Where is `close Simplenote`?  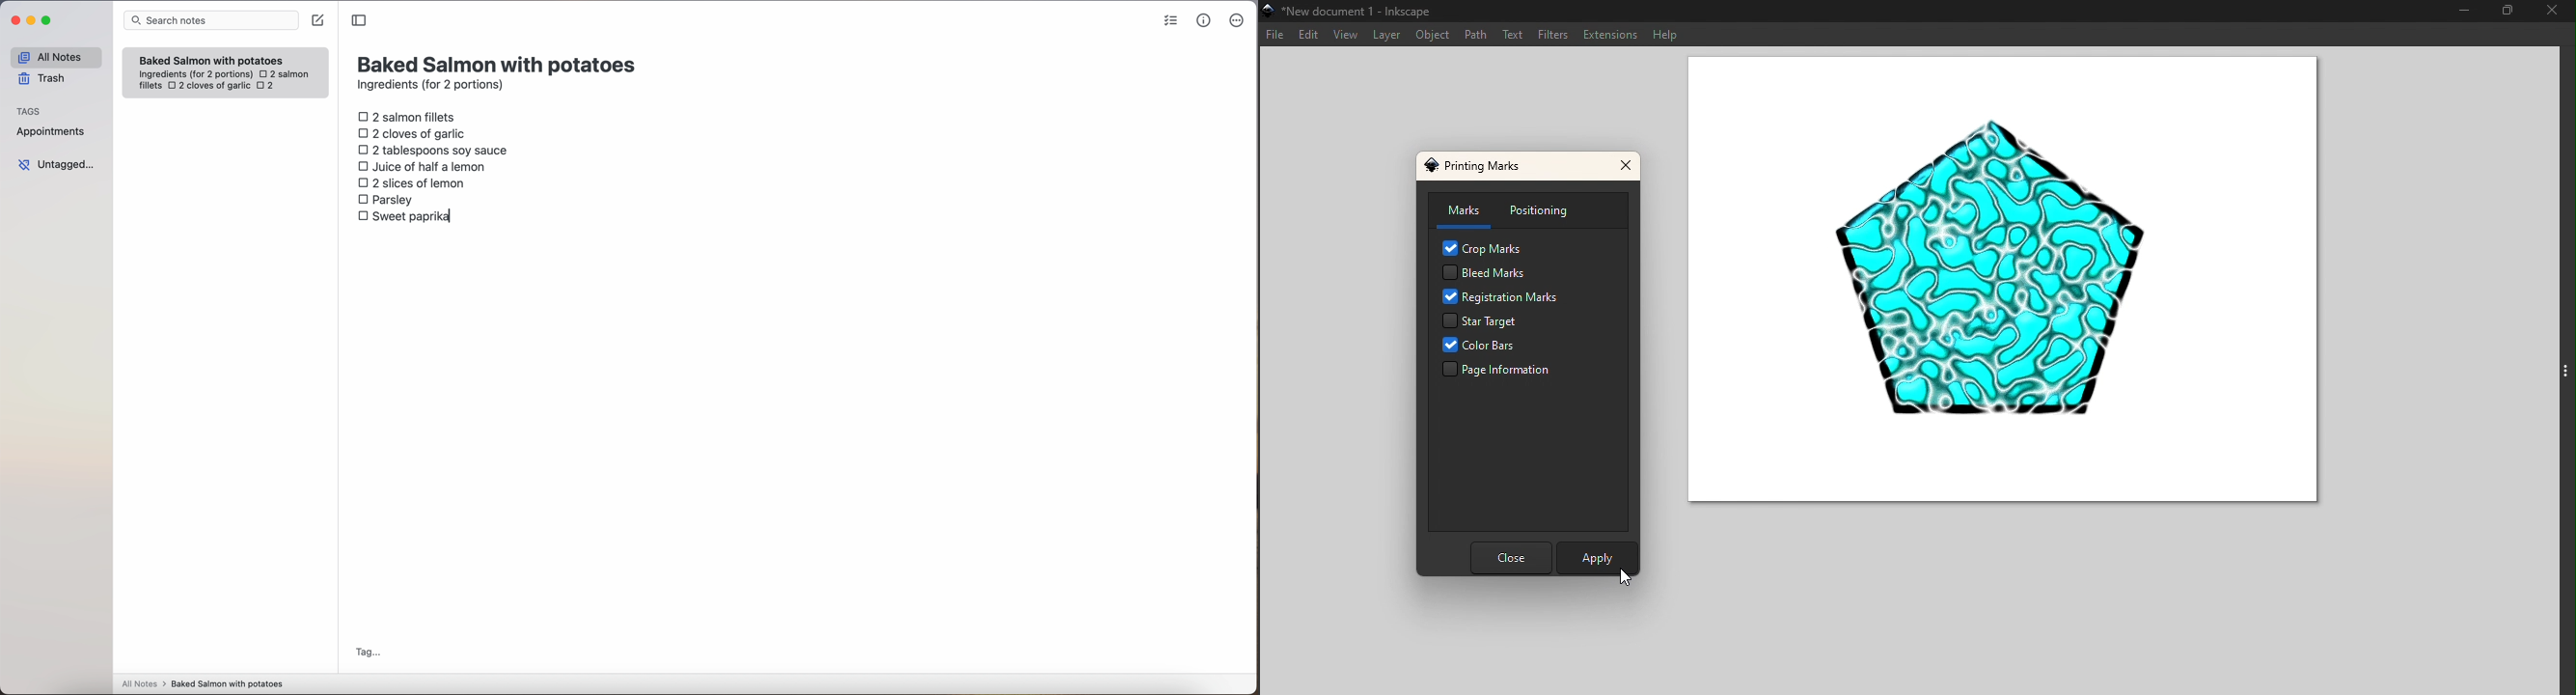 close Simplenote is located at coordinates (14, 21).